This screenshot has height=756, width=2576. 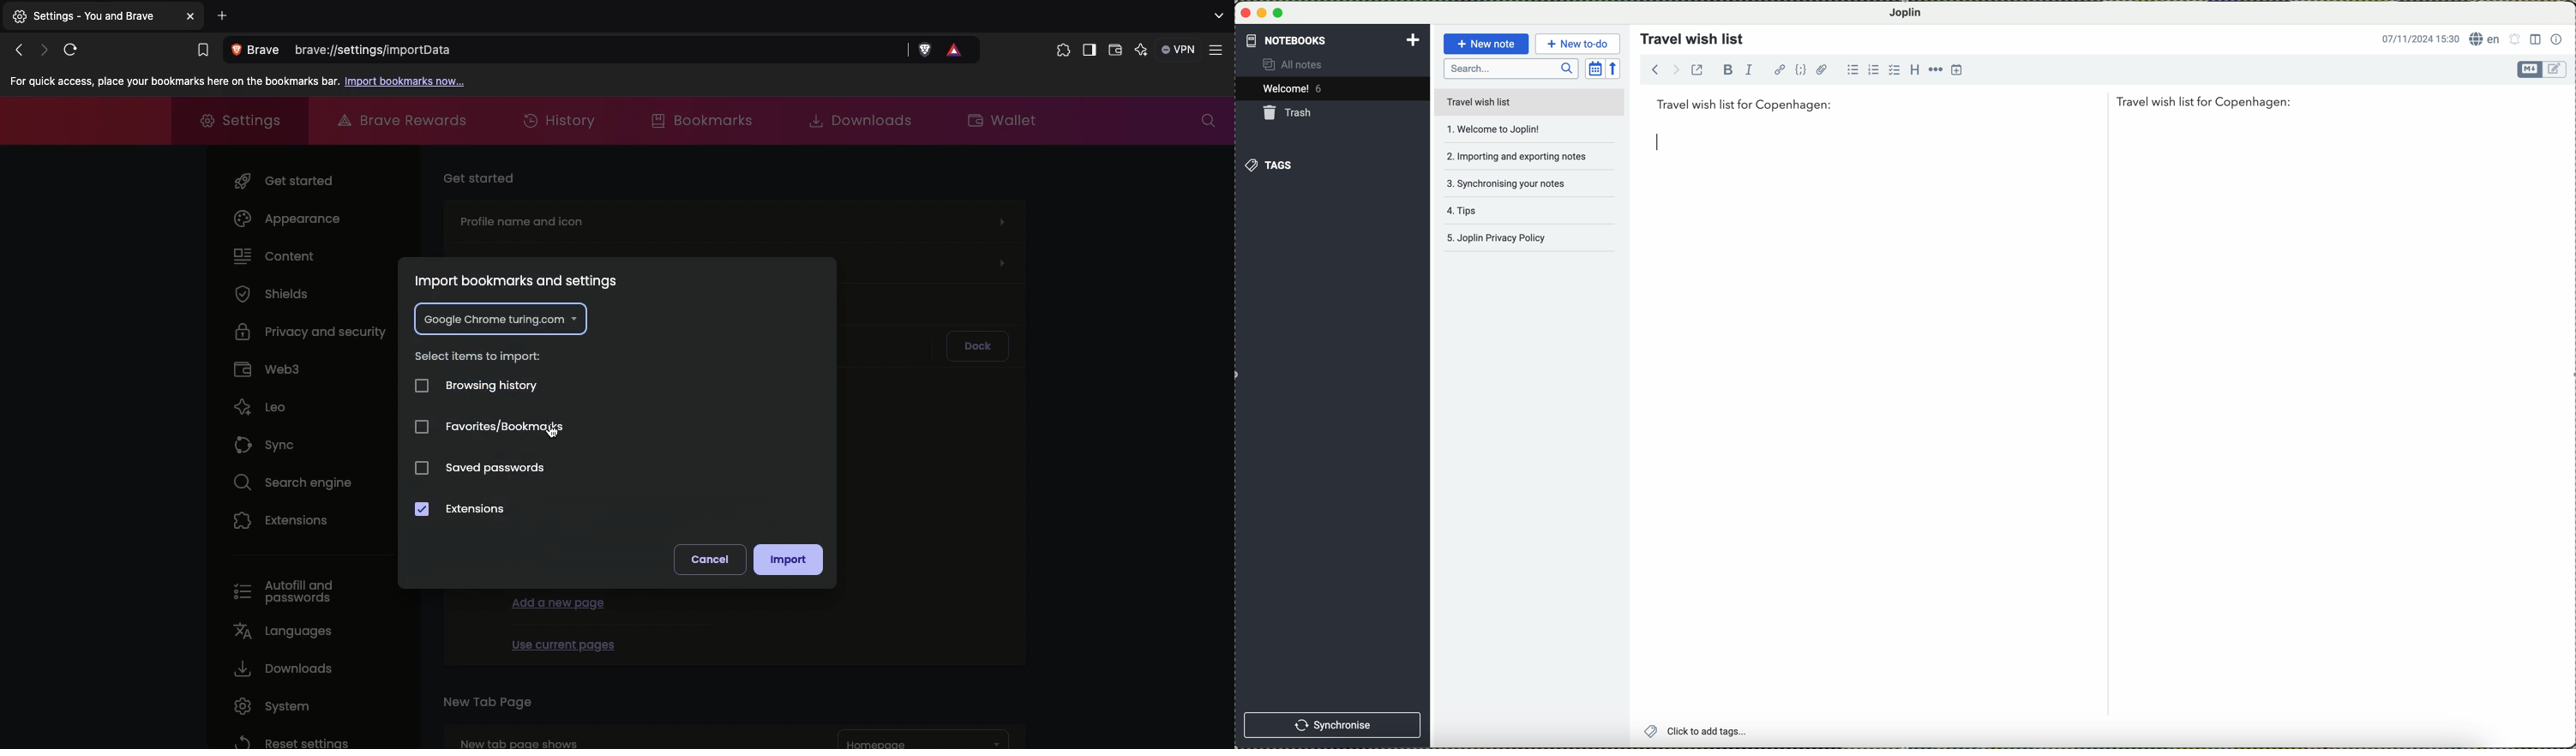 What do you see at coordinates (1958, 71) in the screenshot?
I see `insert time` at bounding box center [1958, 71].